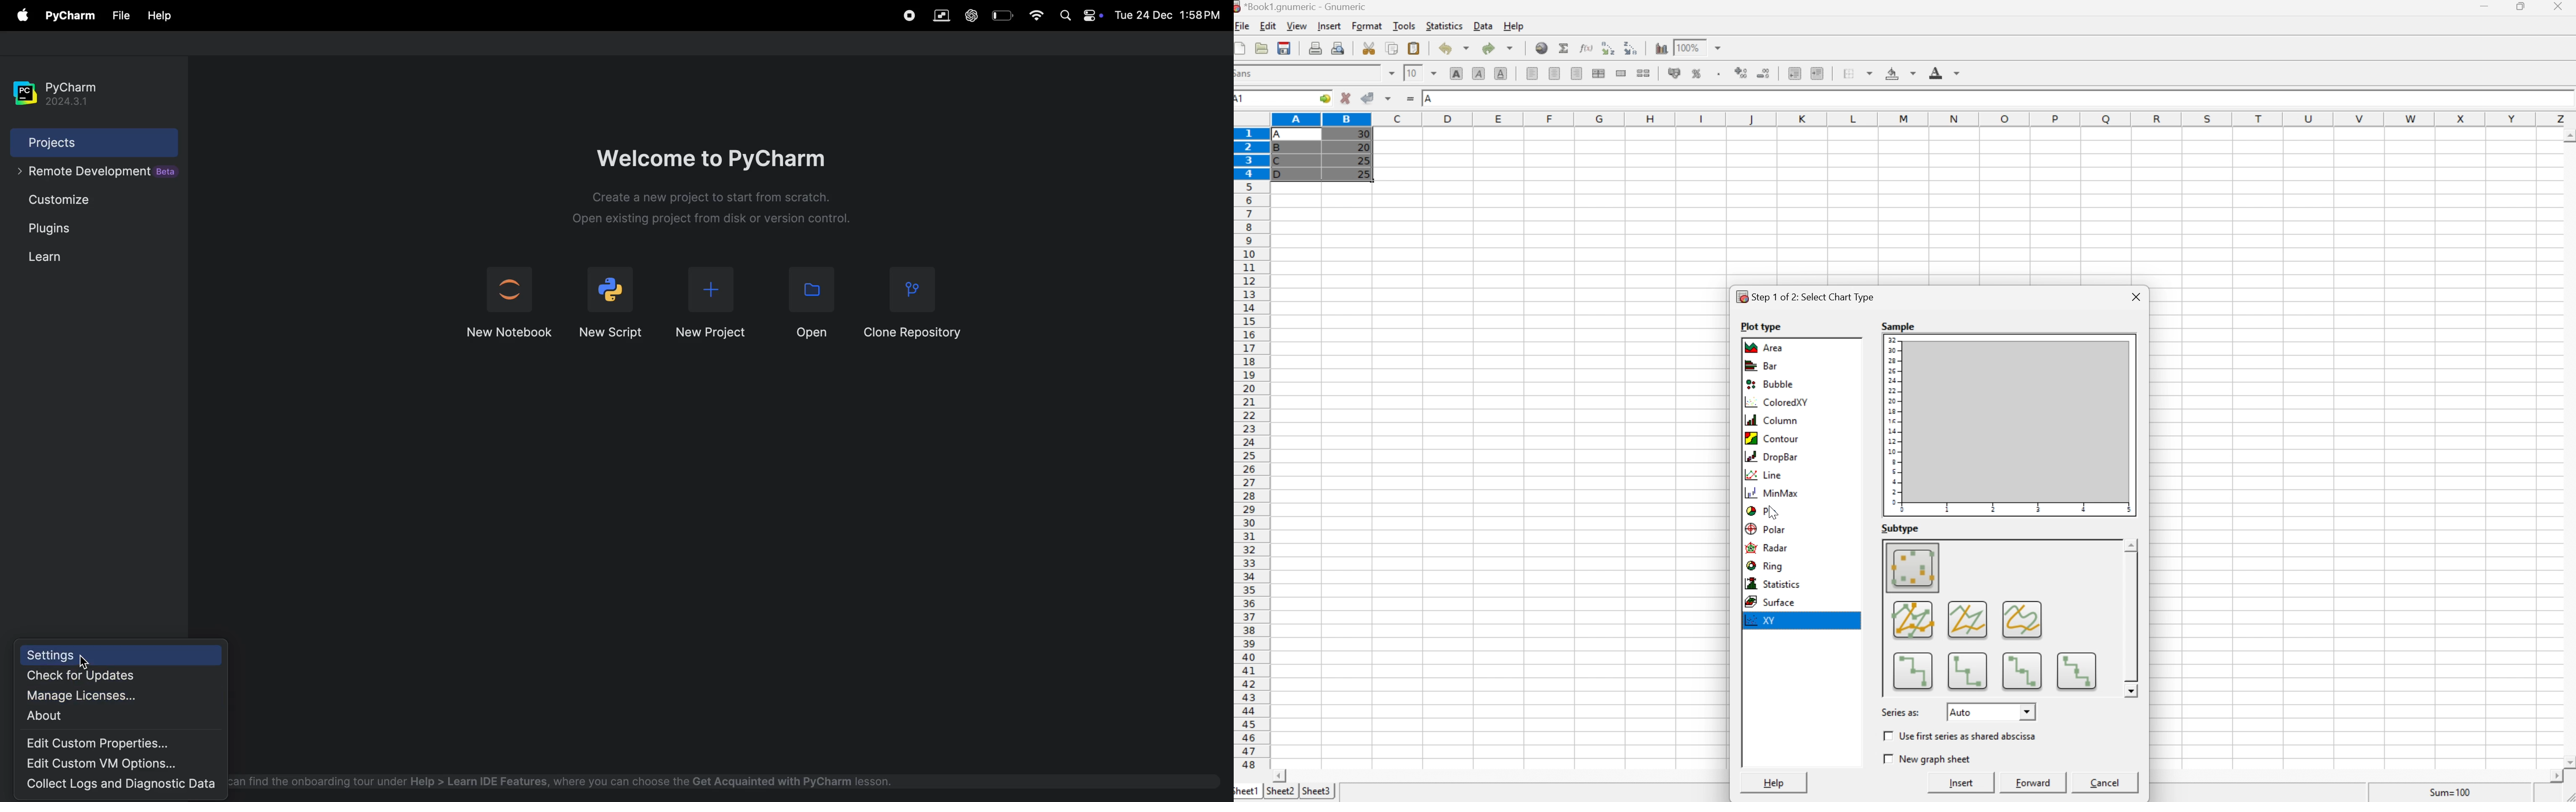 The image size is (2576, 812). Describe the element at coordinates (1564, 46) in the screenshot. I see `Sum into current cell` at that location.